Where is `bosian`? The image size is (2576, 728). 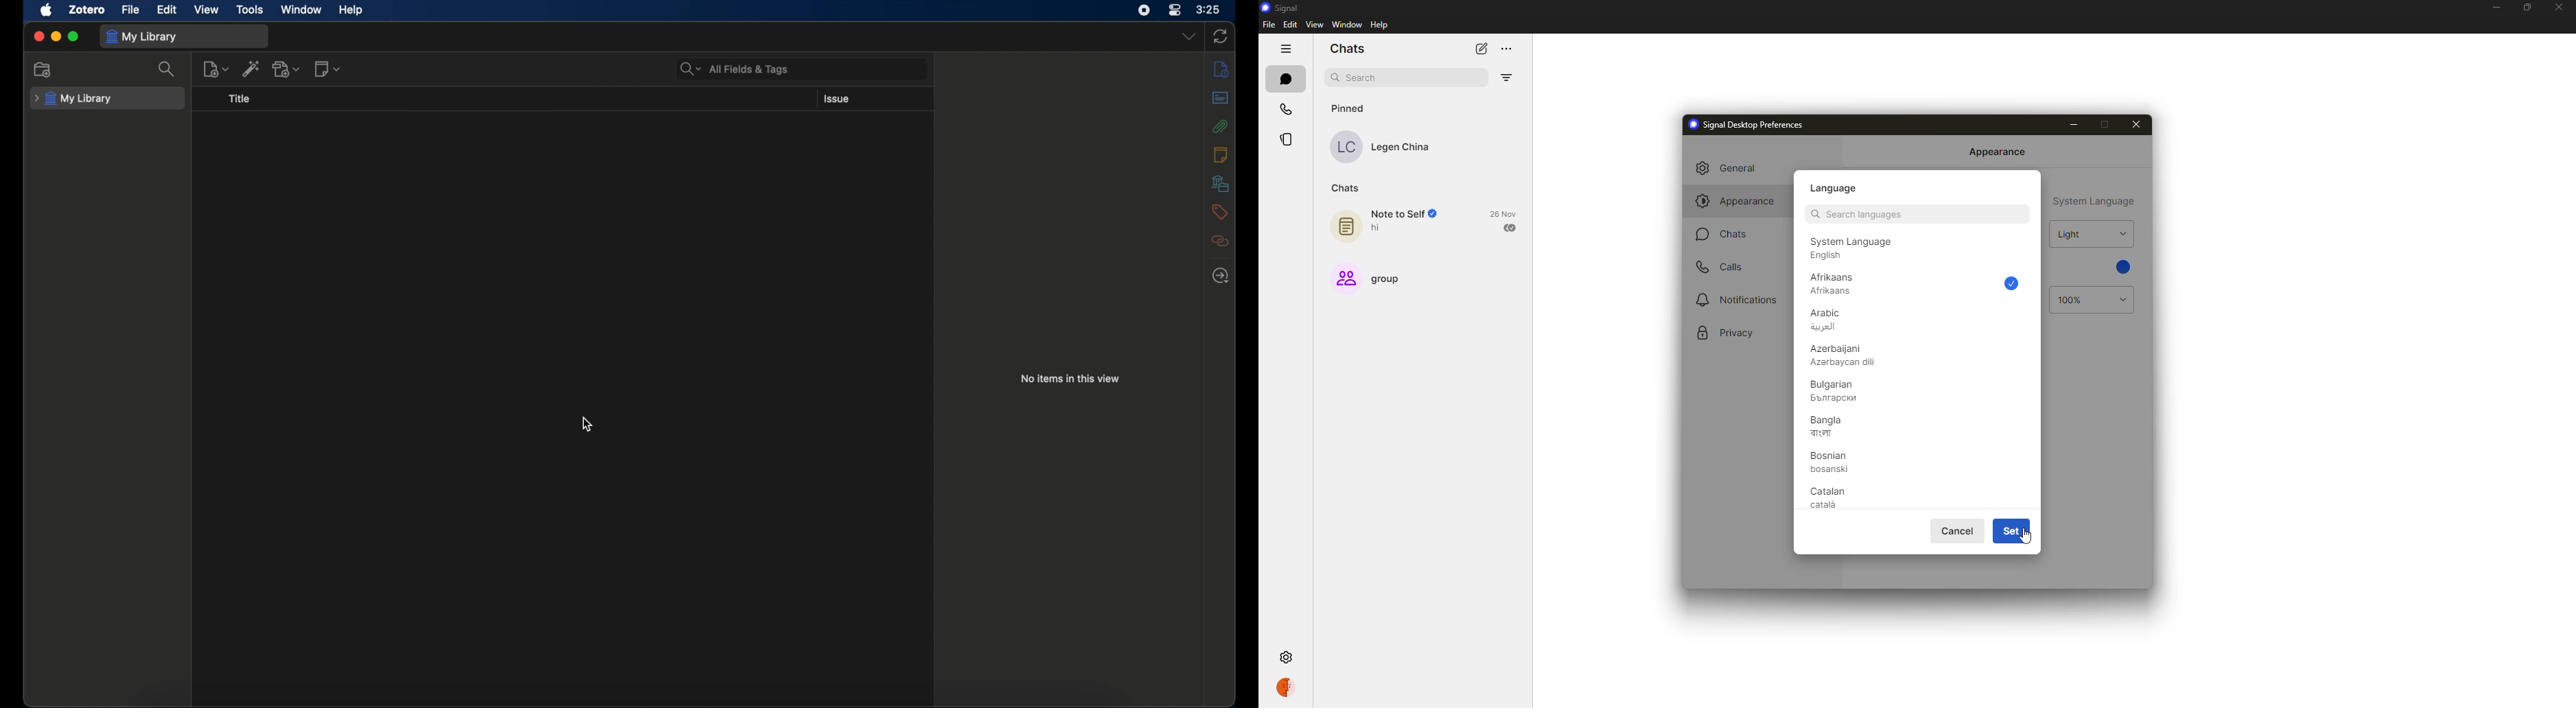
bosian is located at coordinates (1831, 462).